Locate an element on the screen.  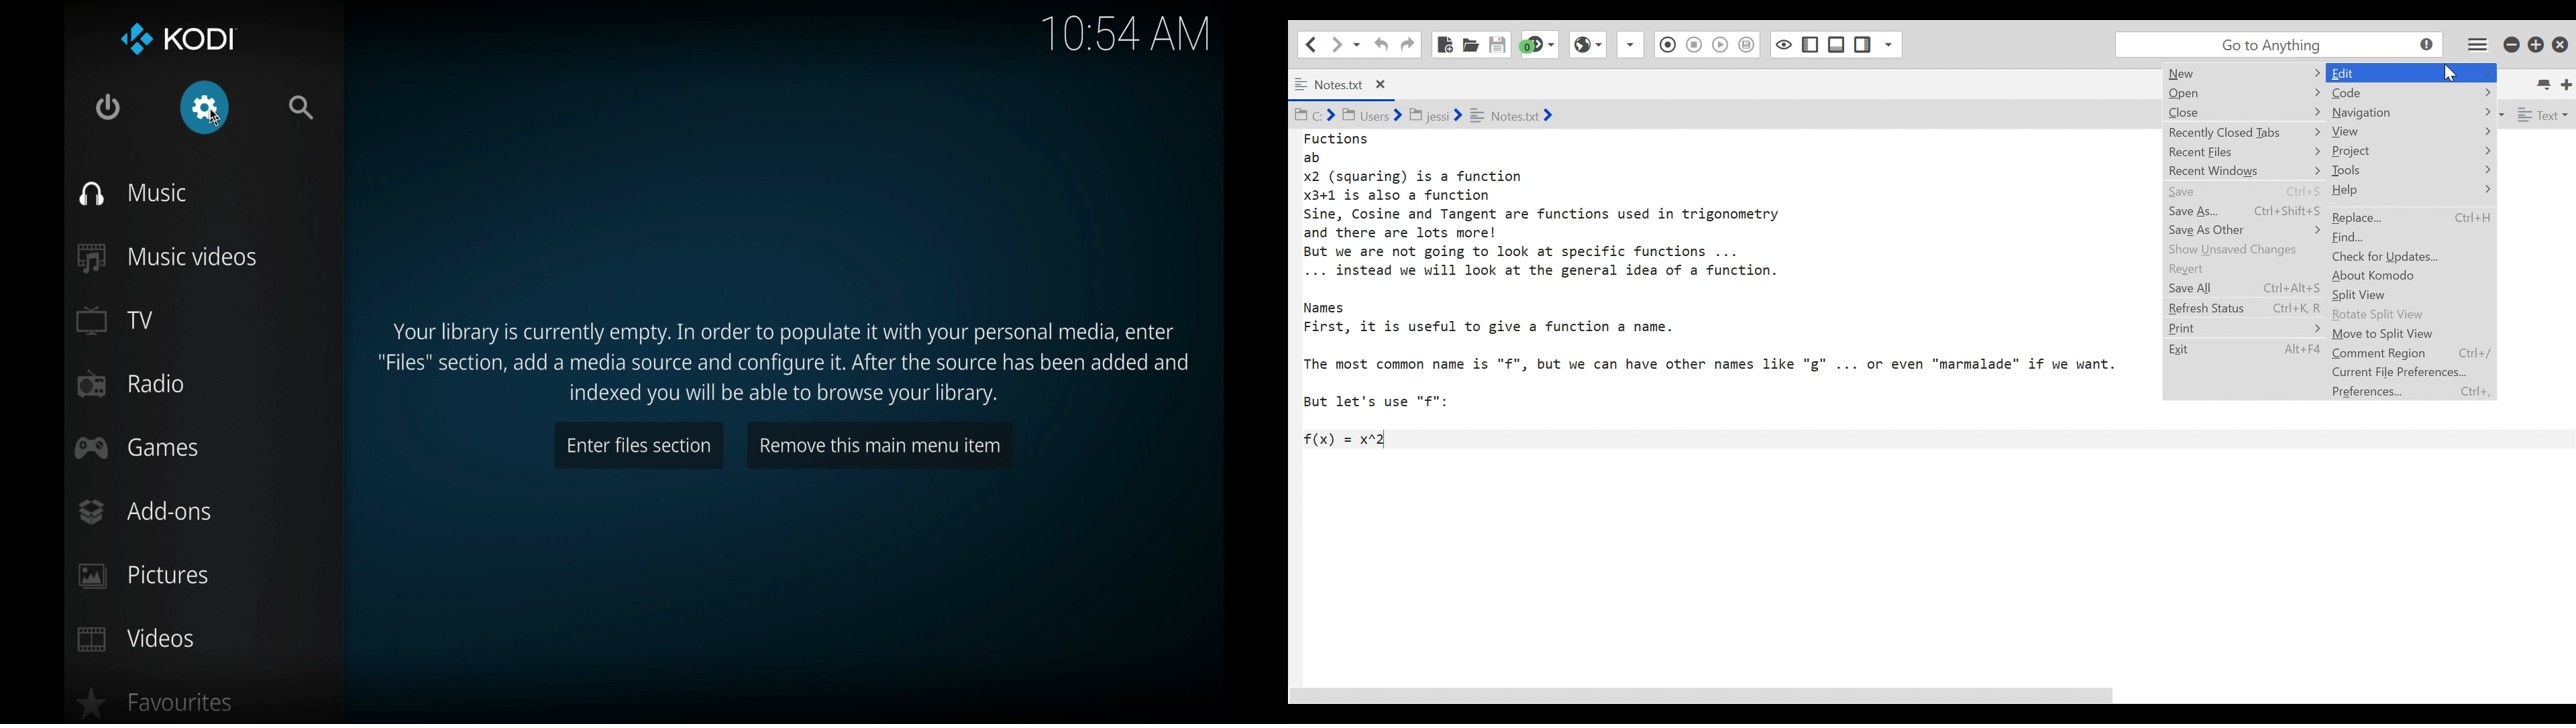
favorites is located at coordinates (154, 704).